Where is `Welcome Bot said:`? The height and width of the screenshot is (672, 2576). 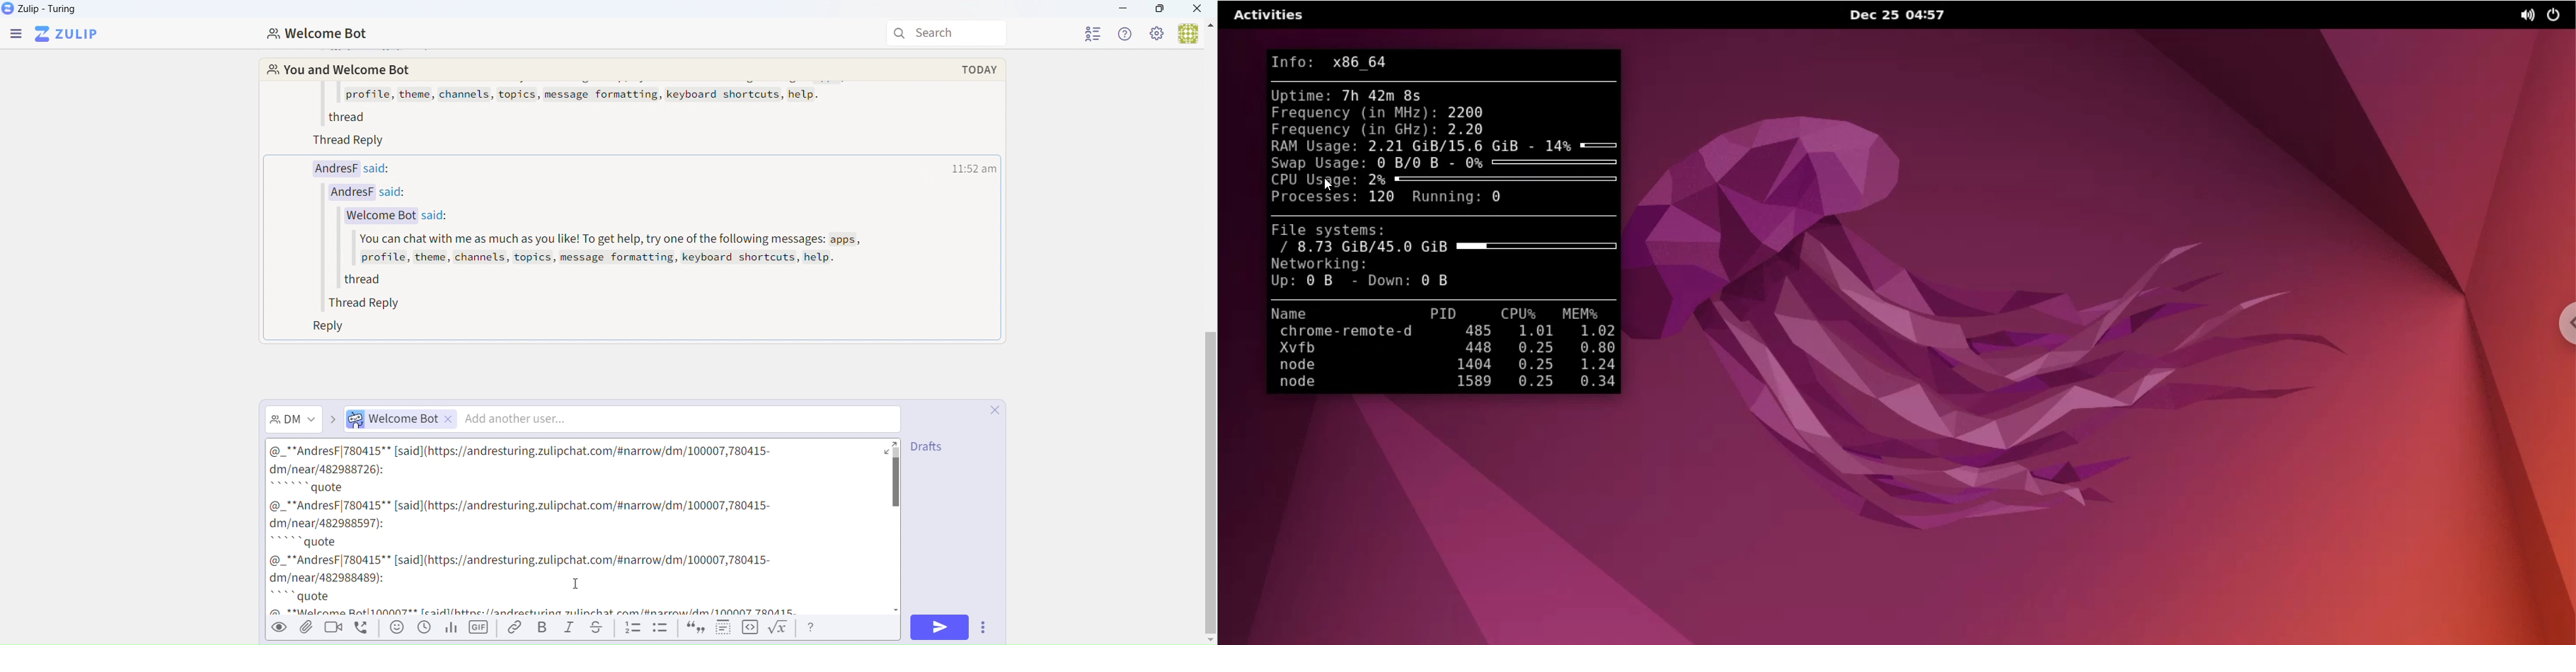
Welcome Bot said: is located at coordinates (394, 216).